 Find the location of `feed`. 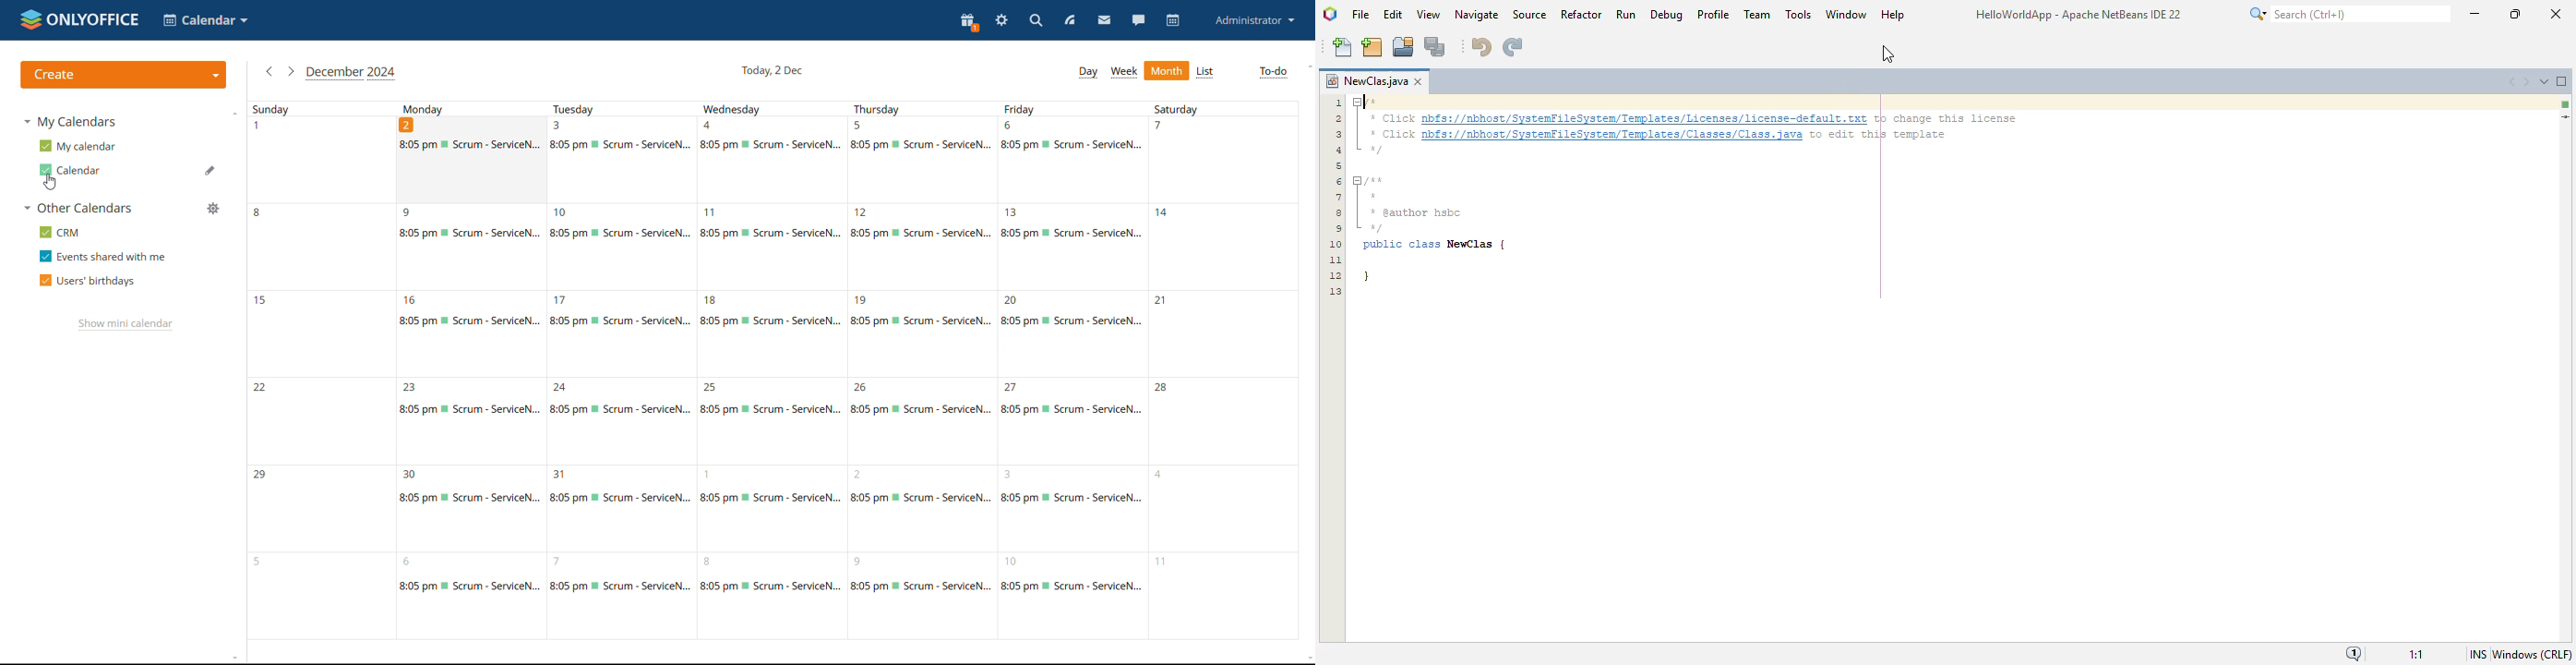

feed is located at coordinates (1071, 21).